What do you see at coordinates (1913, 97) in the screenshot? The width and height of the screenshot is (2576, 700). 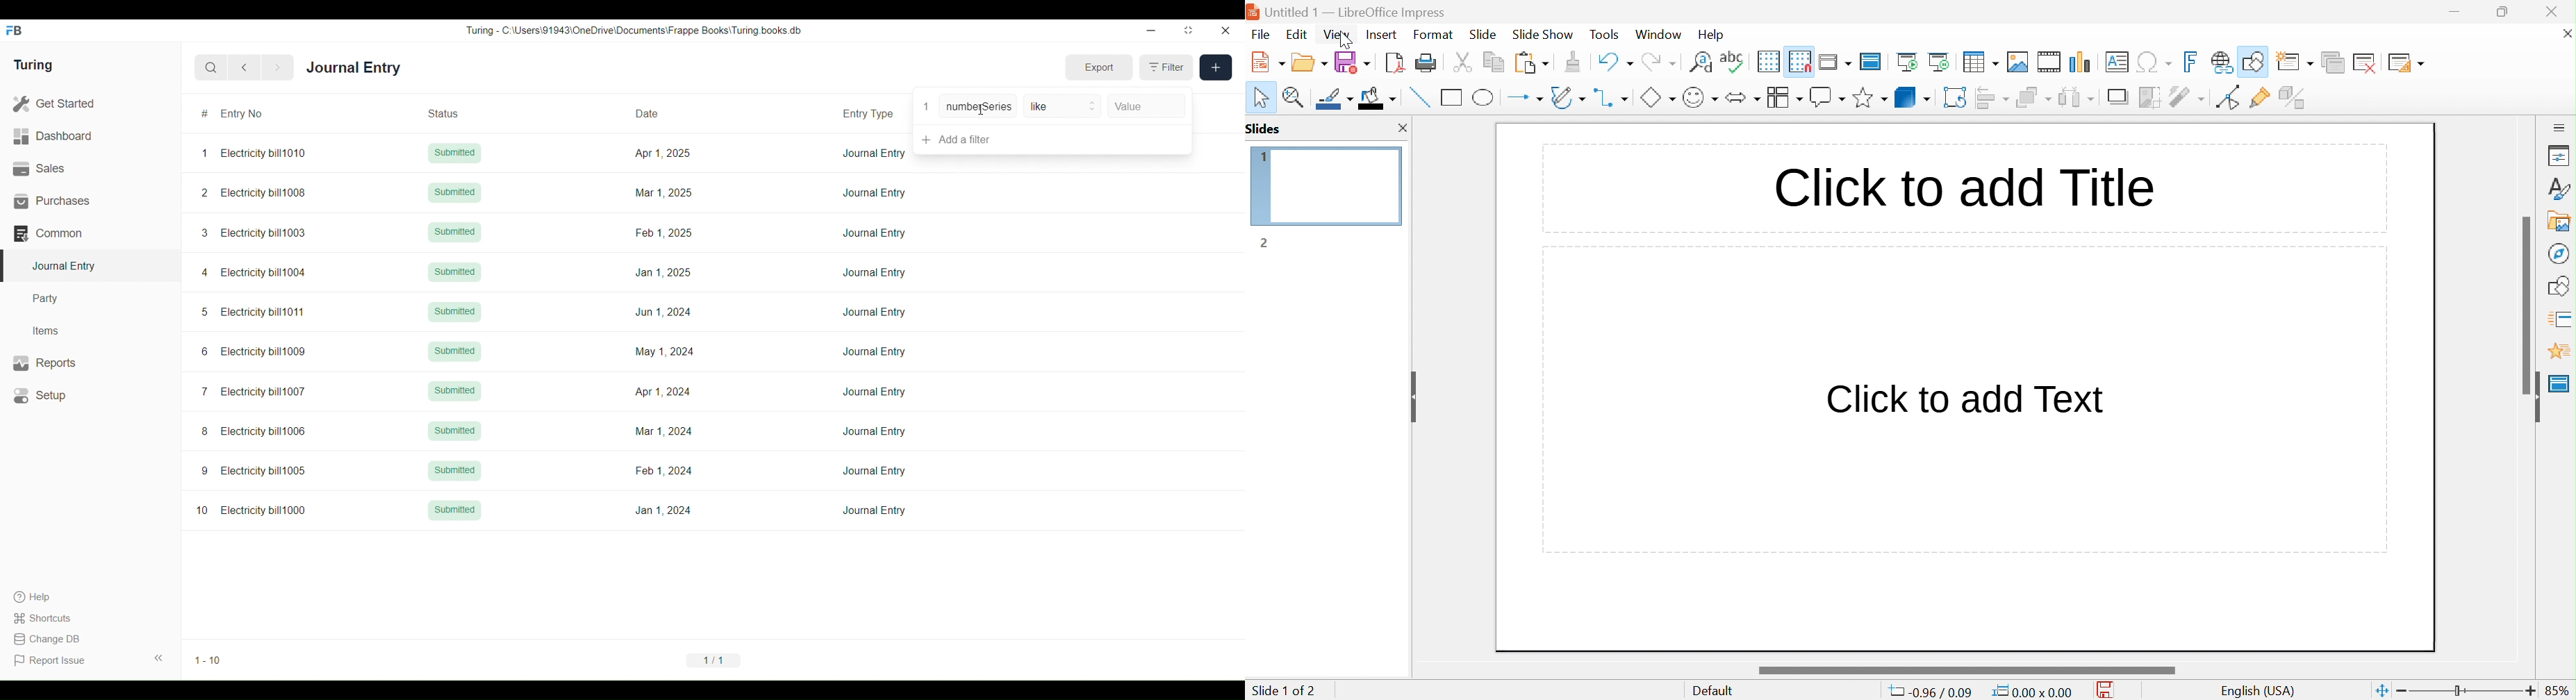 I see `3D onjects` at bounding box center [1913, 97].